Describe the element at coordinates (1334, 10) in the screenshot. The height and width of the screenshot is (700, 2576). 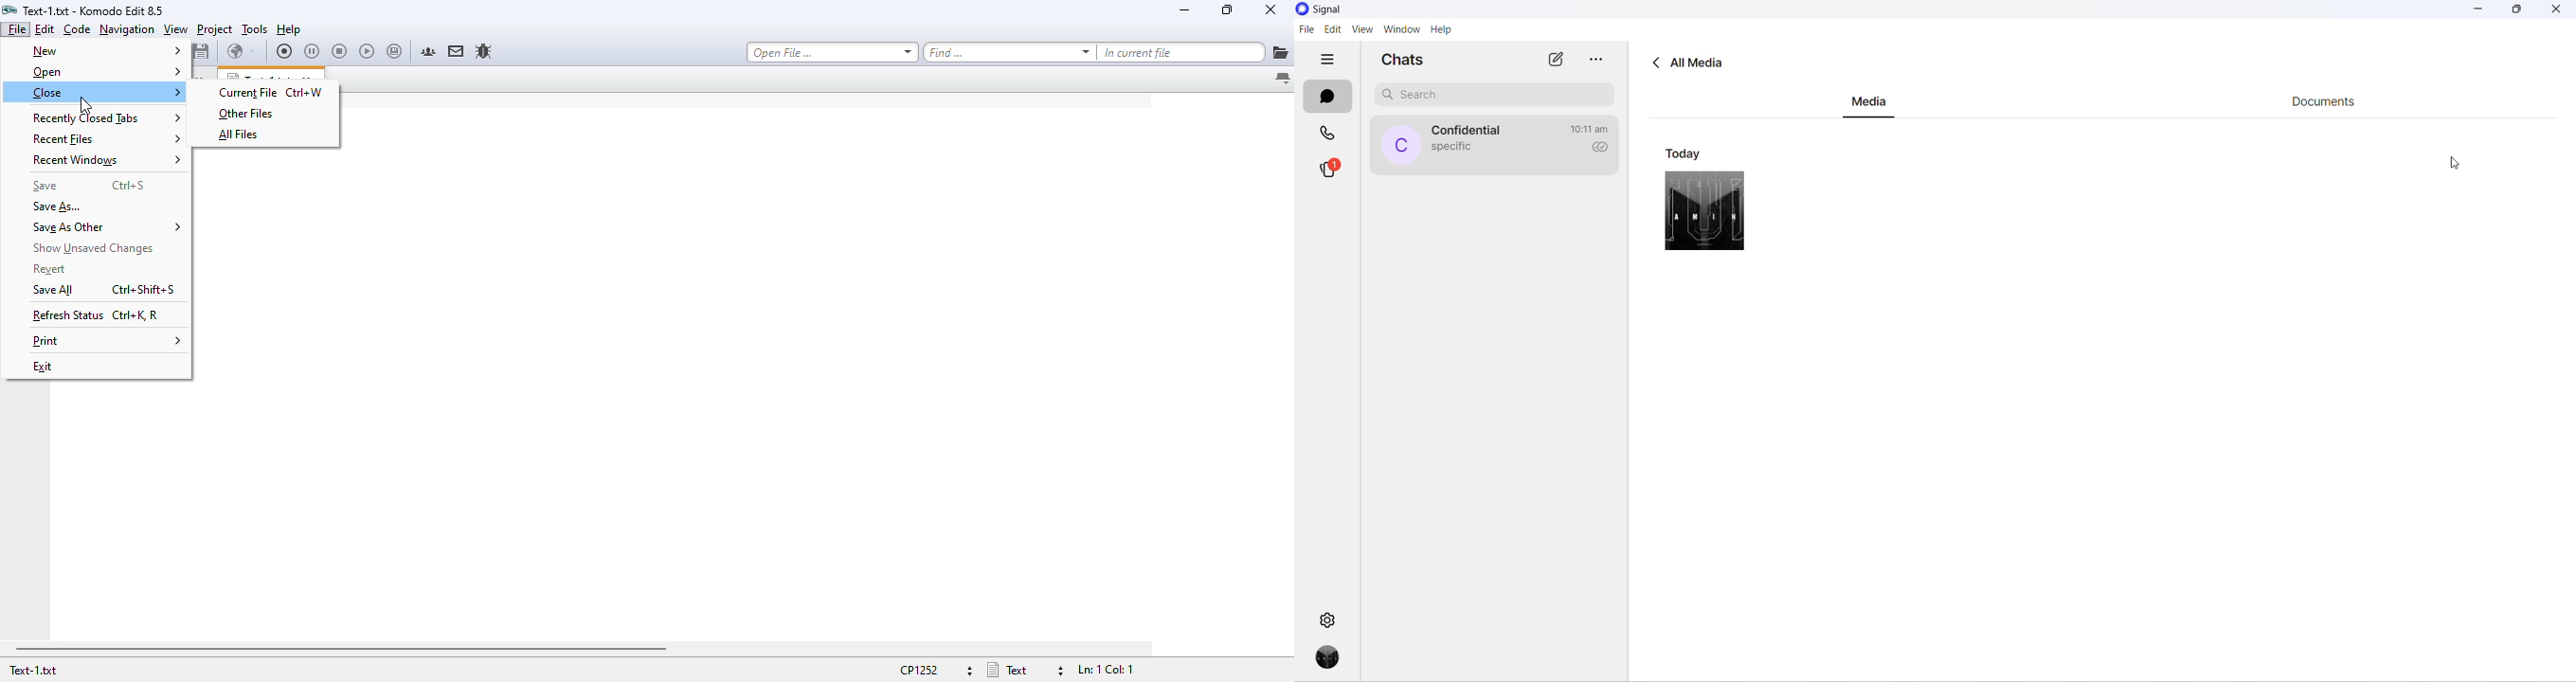
I see `application name and logo` at that location.